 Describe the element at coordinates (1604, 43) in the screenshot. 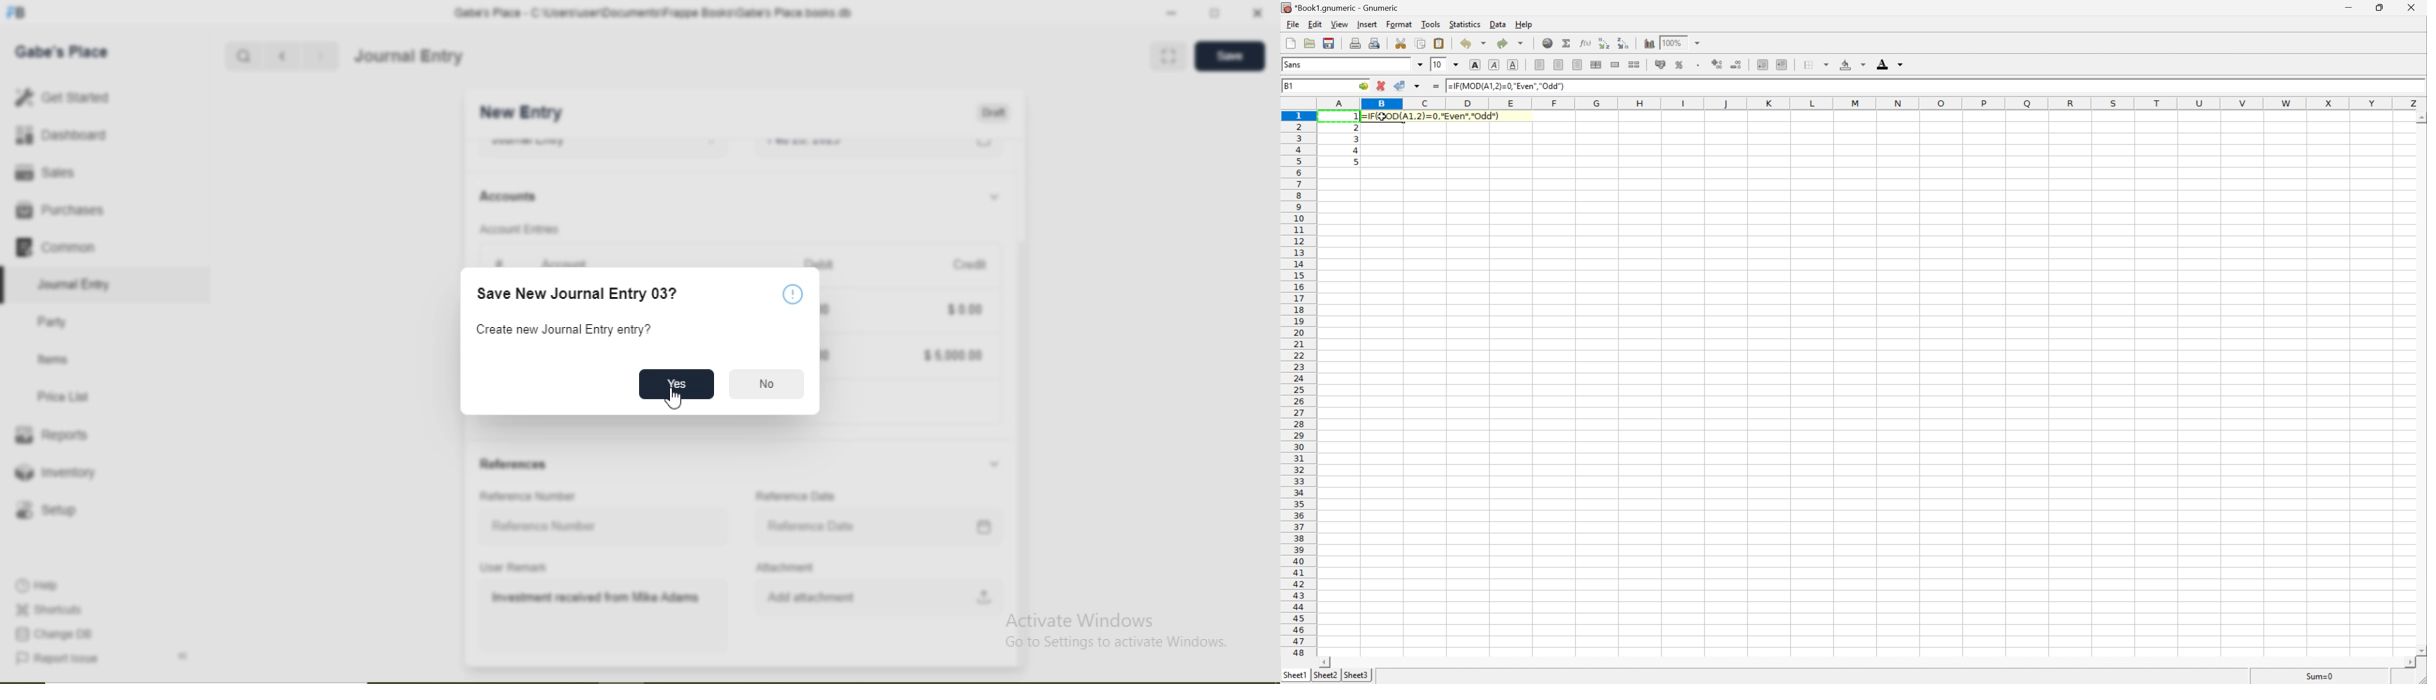

I see `Sort the selected region in ascending order based on the first column selected` at that location.